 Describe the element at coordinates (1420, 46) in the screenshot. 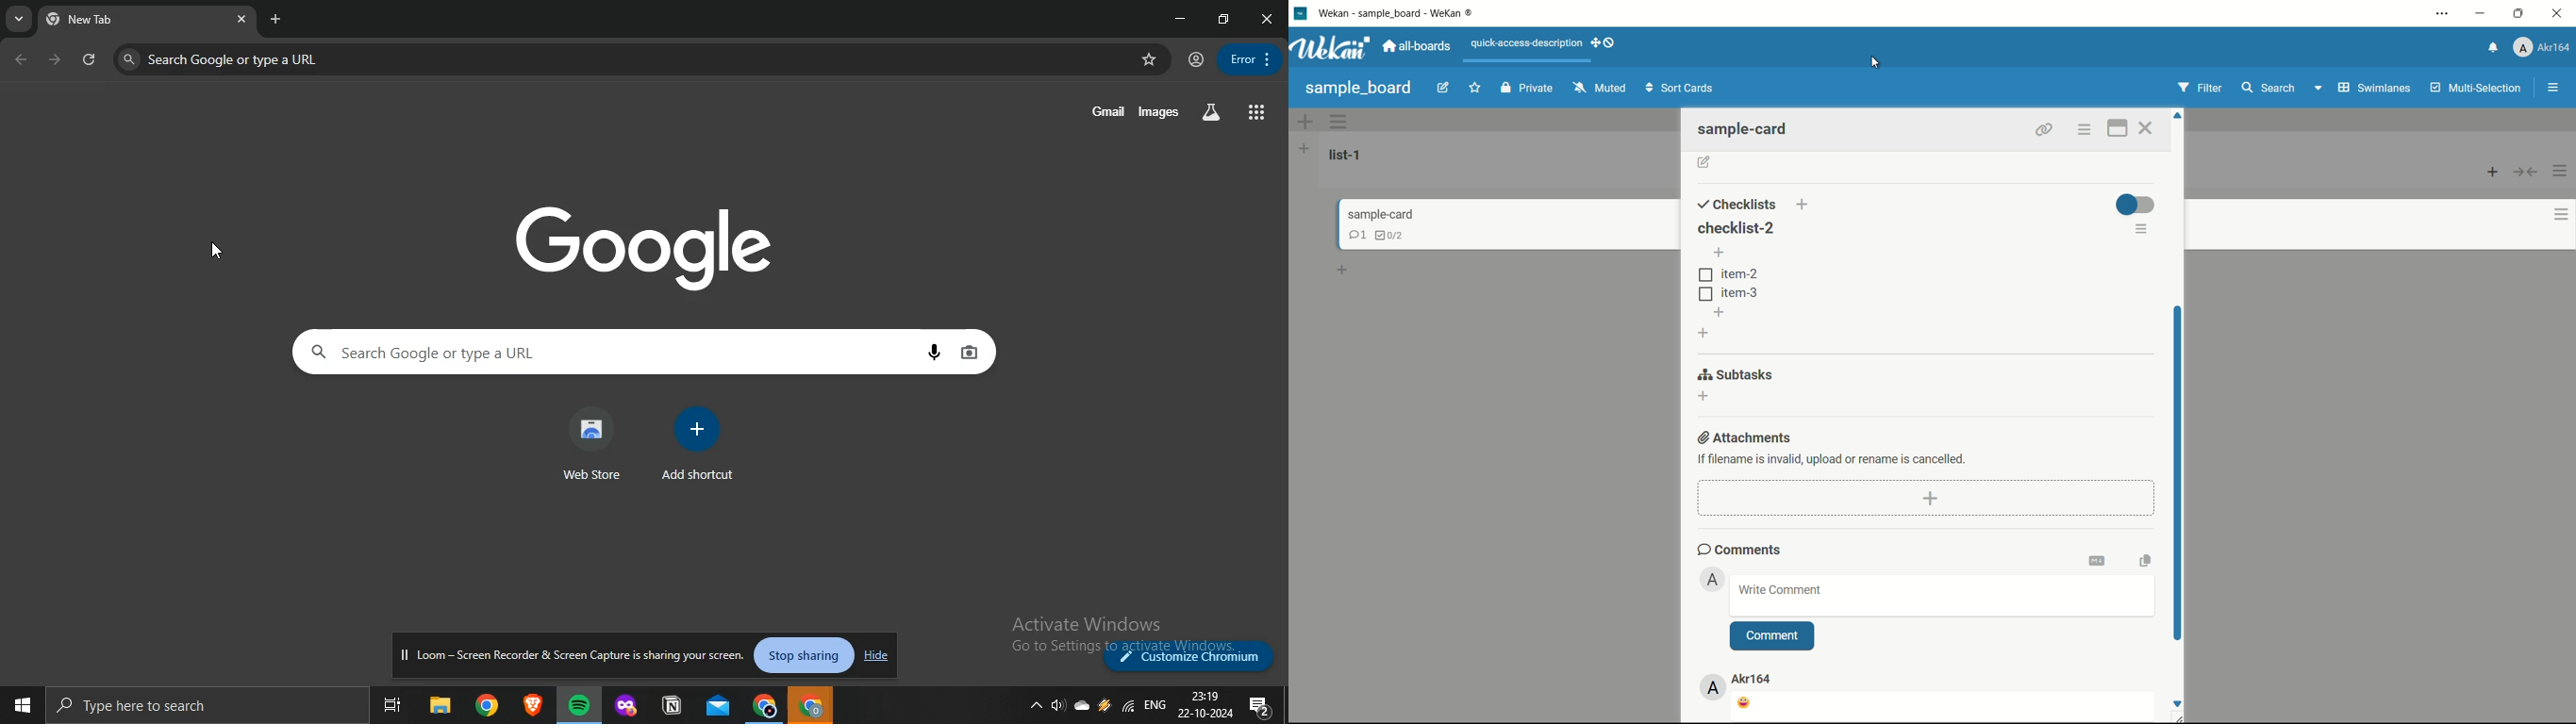

I see `all boards` at that location.